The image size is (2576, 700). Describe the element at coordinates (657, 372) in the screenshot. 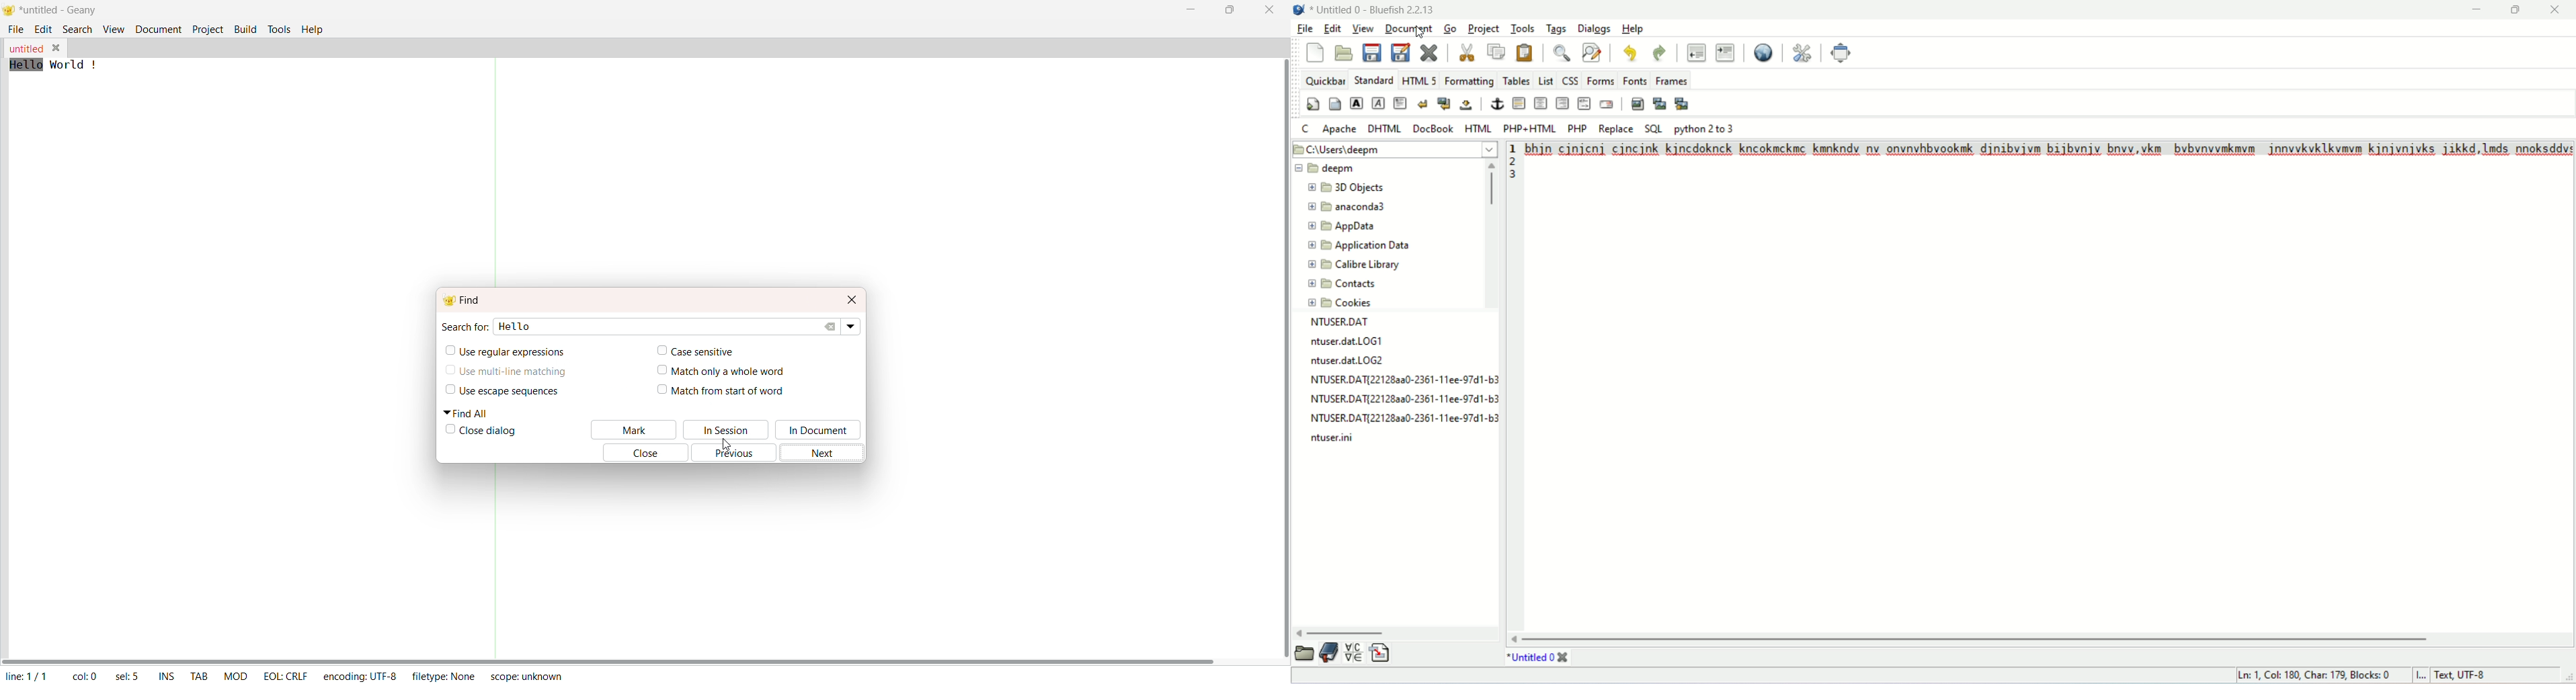

I see `Check box` at that location.